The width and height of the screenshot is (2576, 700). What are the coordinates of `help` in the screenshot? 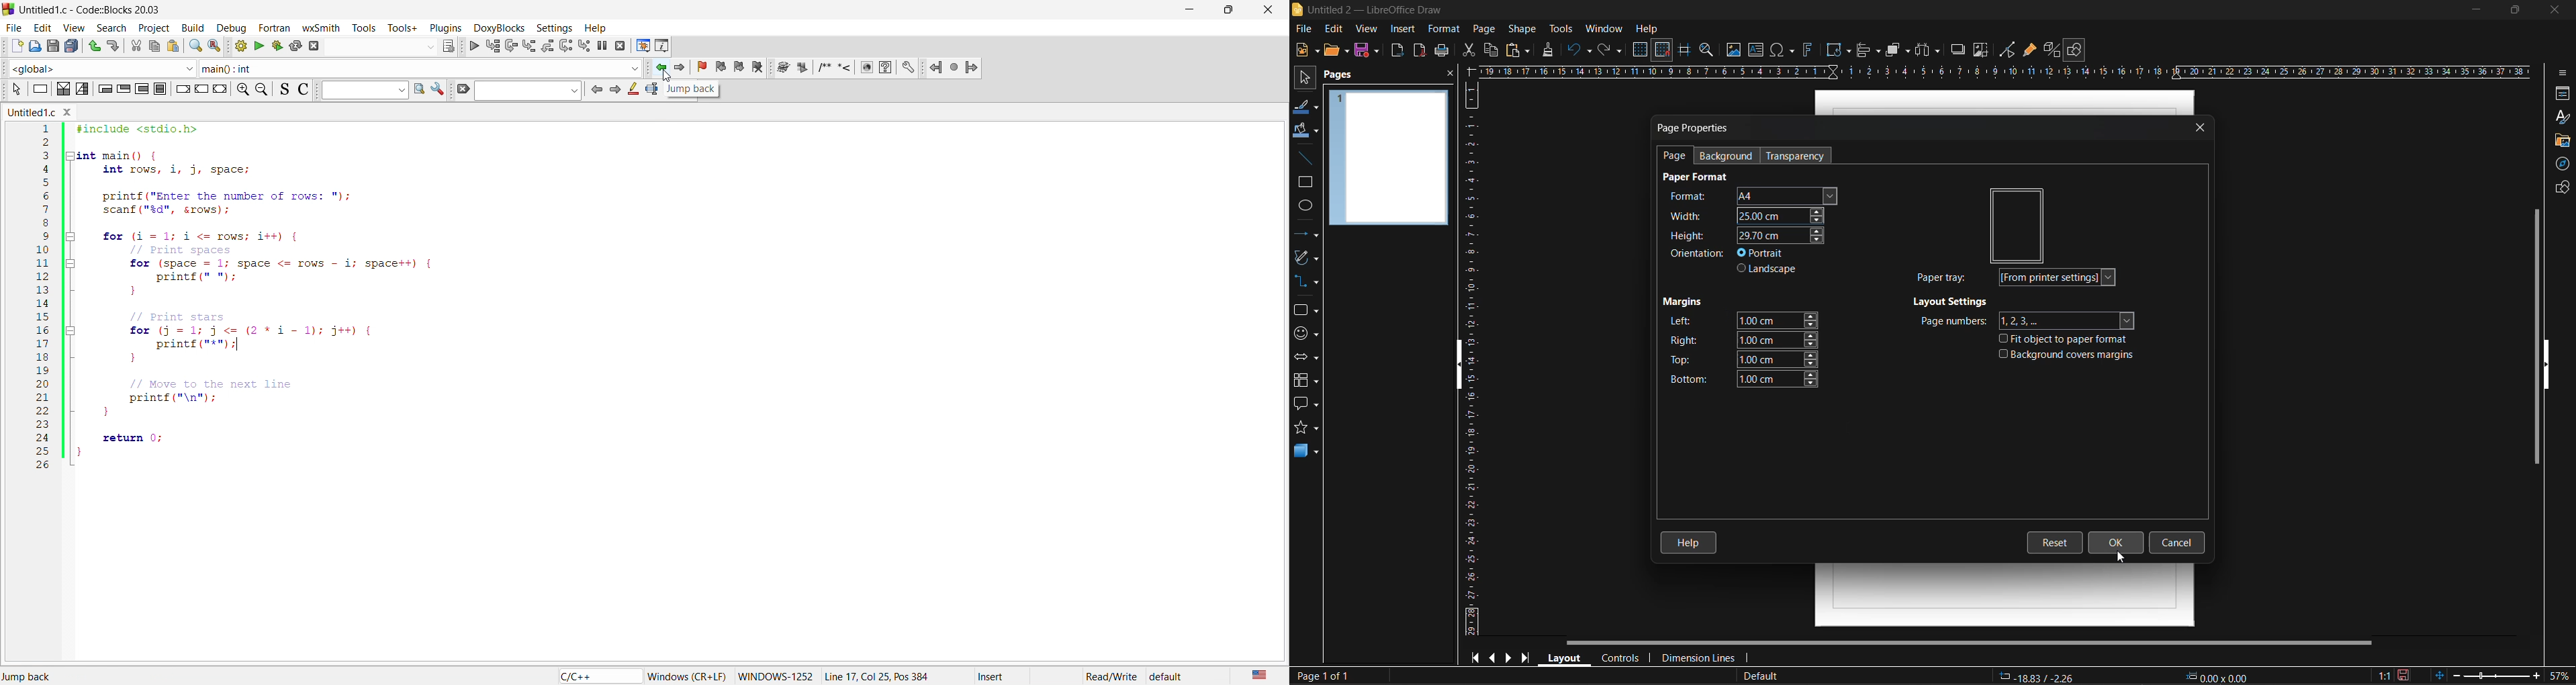 It's located at (594, 26).